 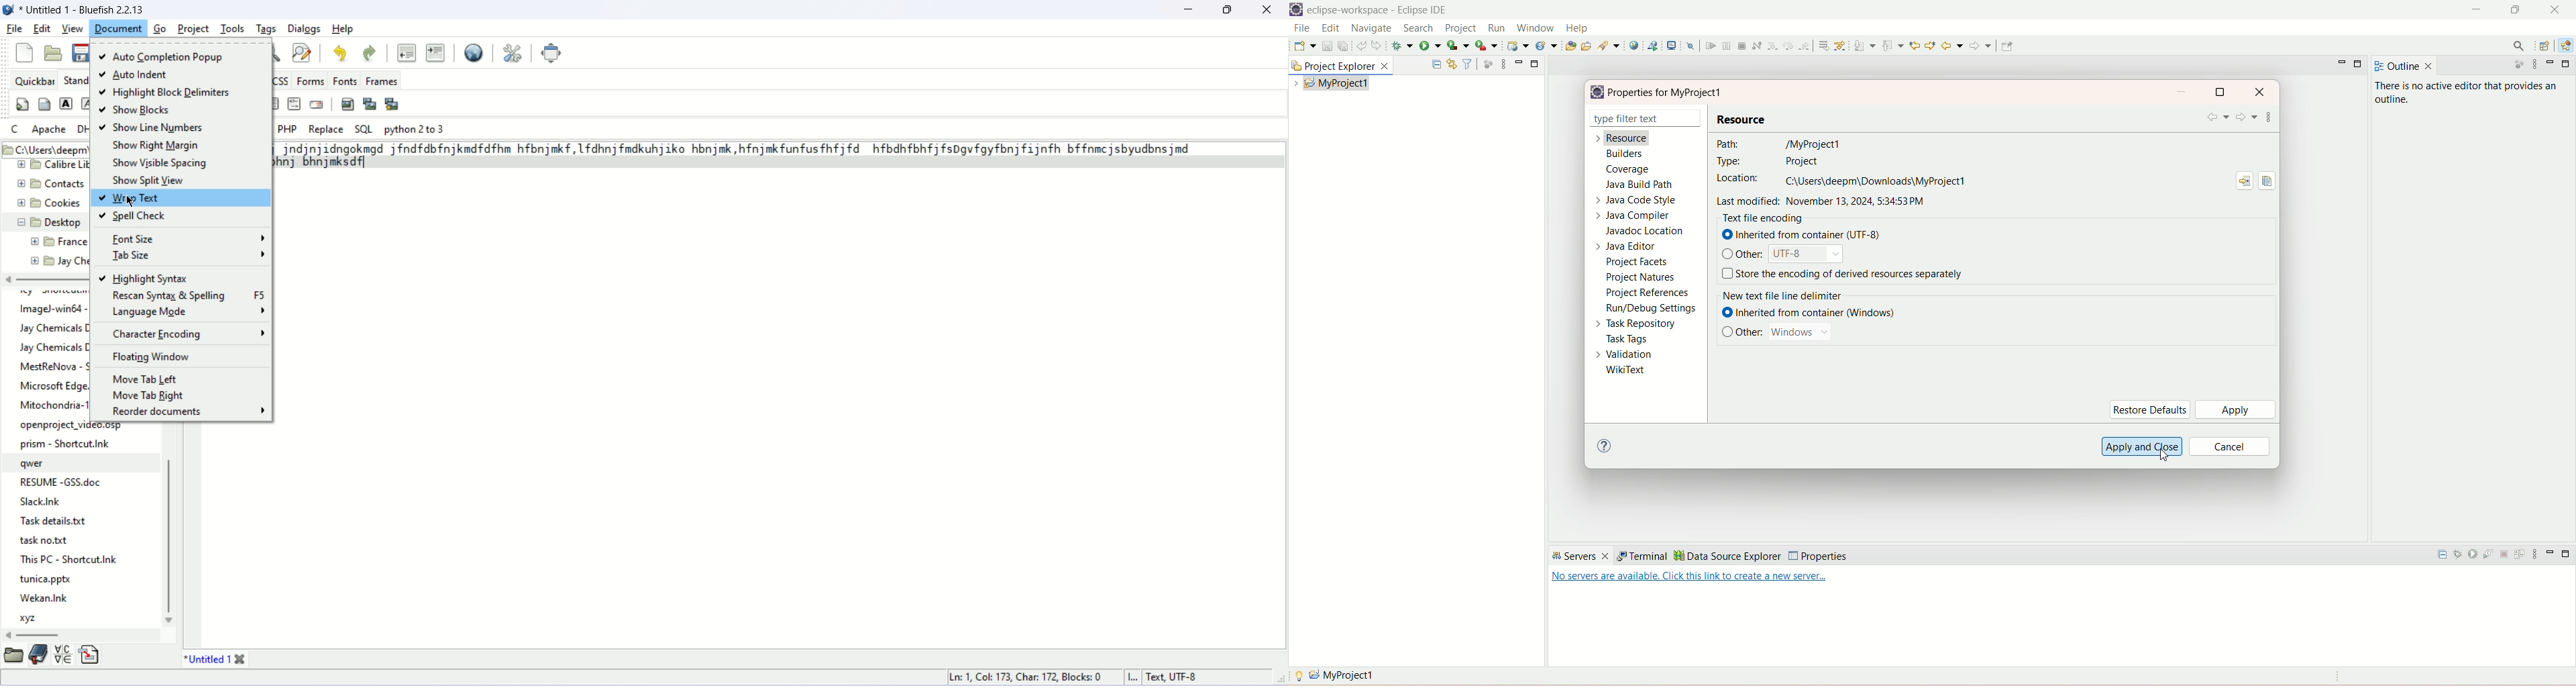 I want to click on java code style, so click(x=1633, y=200).